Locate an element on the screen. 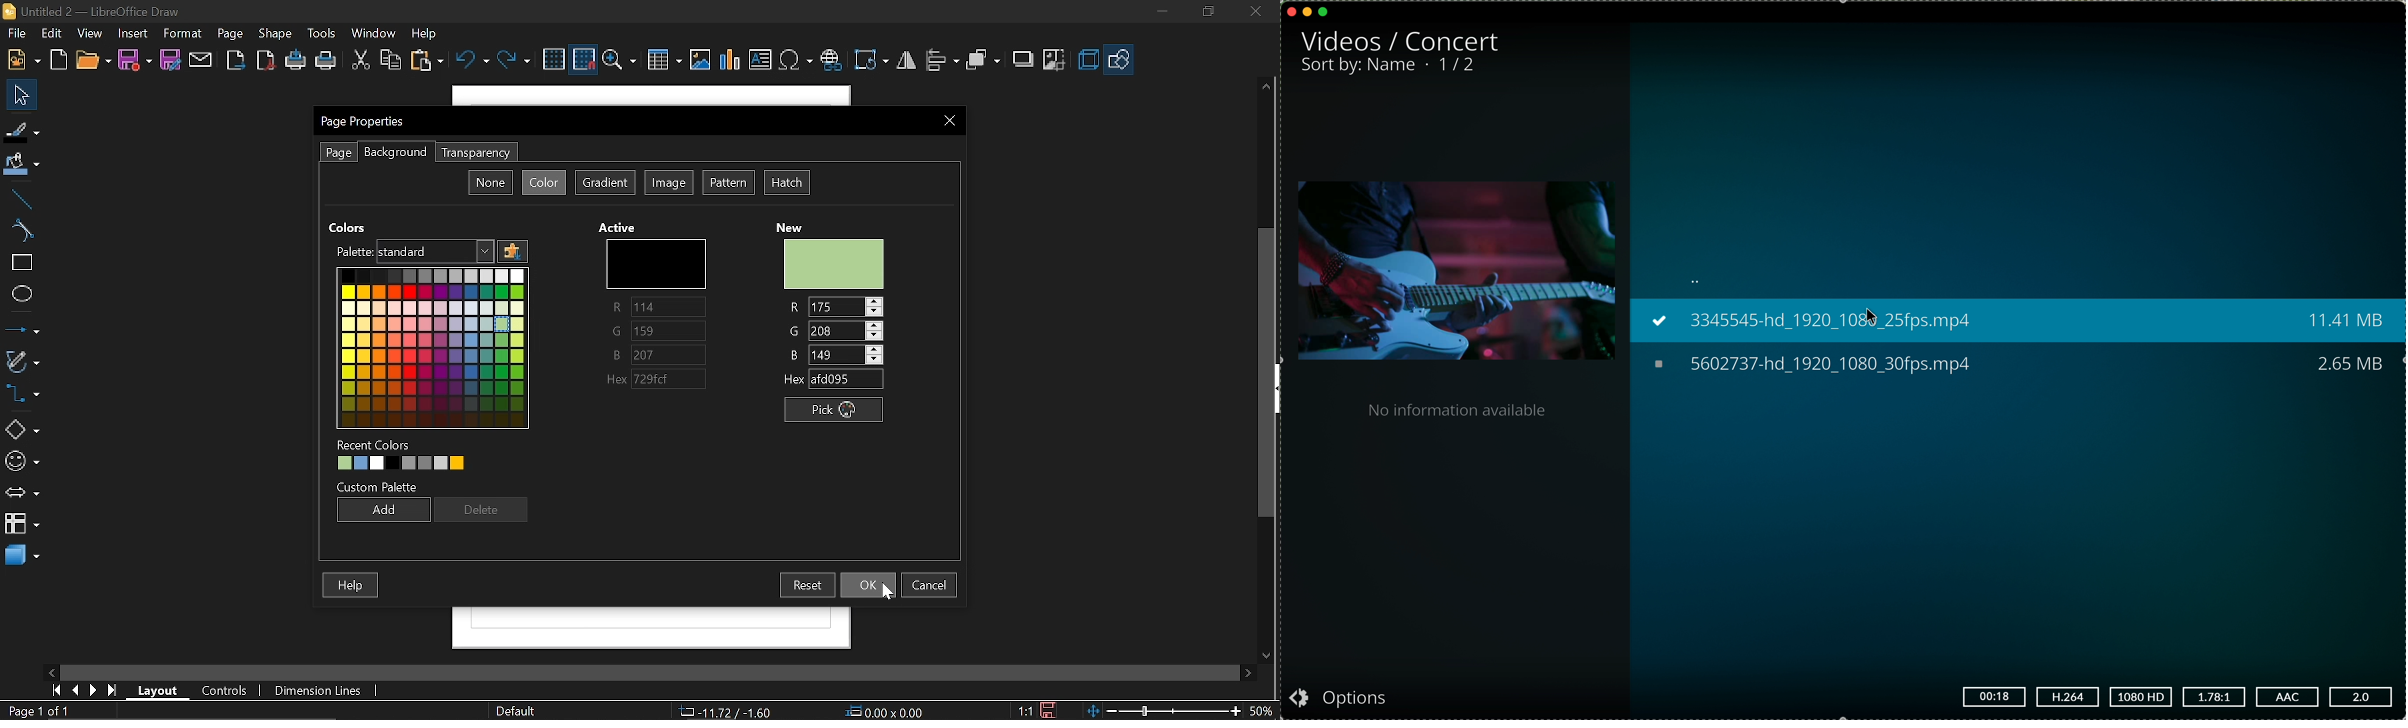 The image size is (2408, 728). Scaling factor is located at coordinates (1024, 710).